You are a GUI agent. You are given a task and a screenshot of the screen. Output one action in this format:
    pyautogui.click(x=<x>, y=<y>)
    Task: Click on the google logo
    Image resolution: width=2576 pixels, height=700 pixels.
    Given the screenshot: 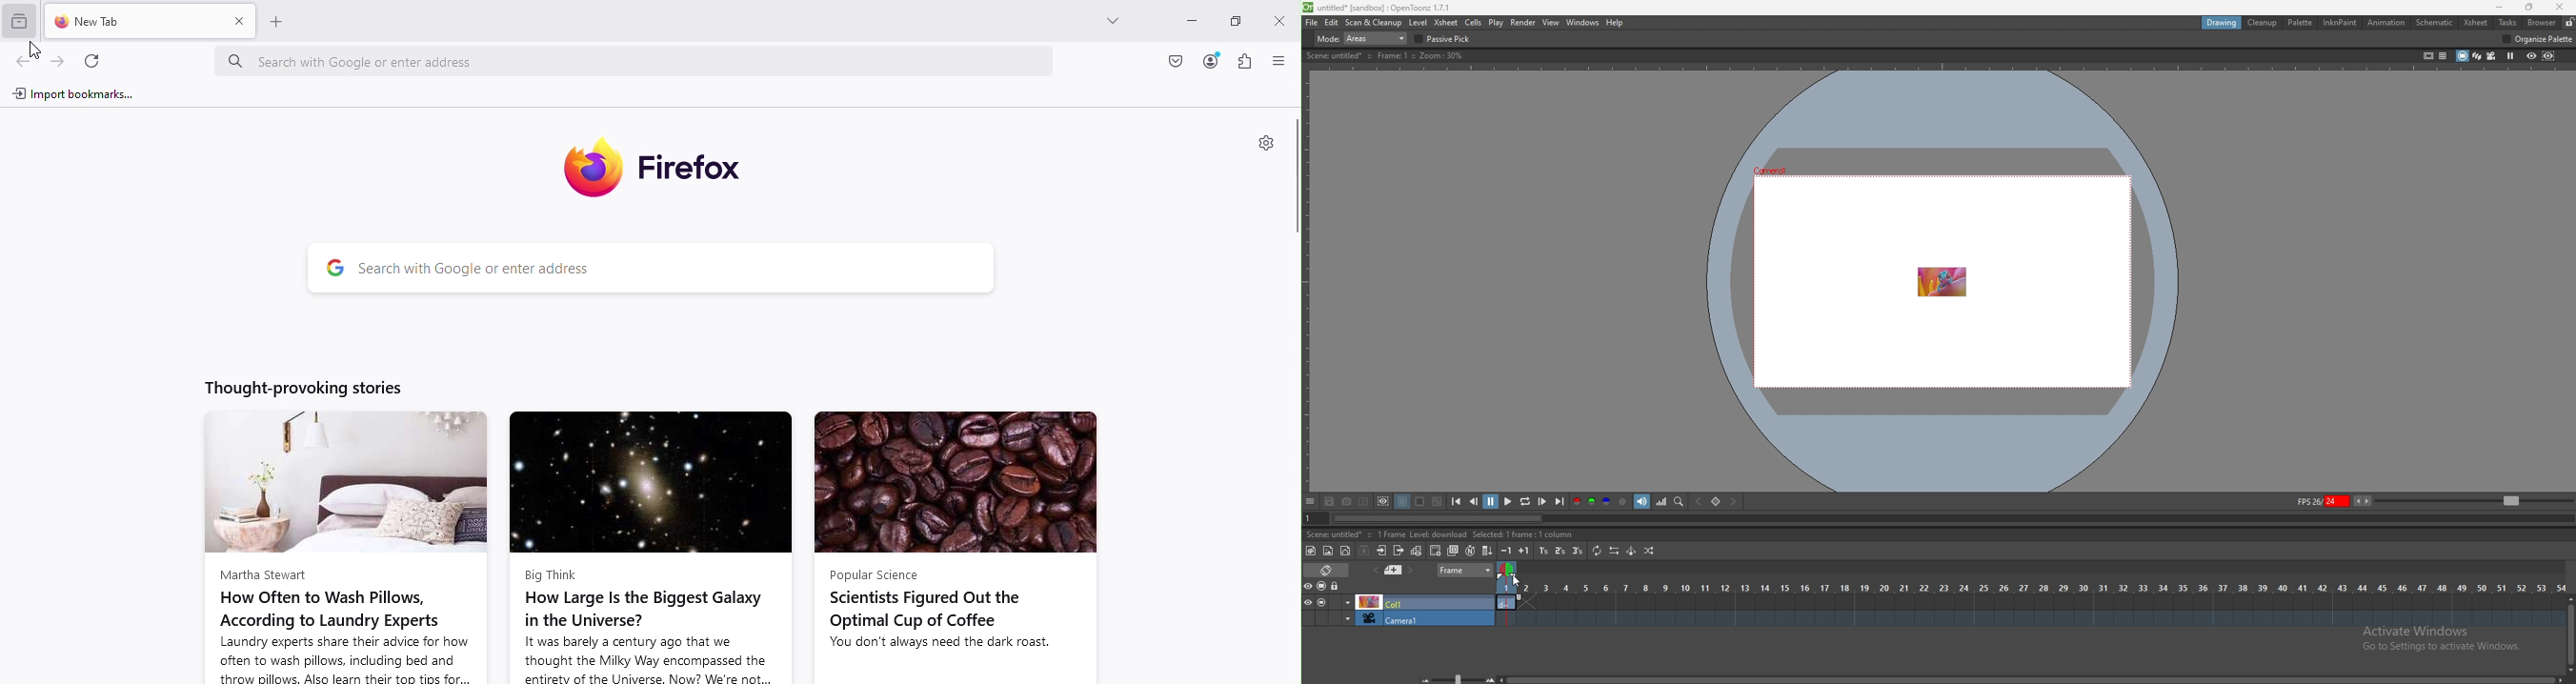 What is the action you would take?
    pyautogui.click(x=335, y=269)
    